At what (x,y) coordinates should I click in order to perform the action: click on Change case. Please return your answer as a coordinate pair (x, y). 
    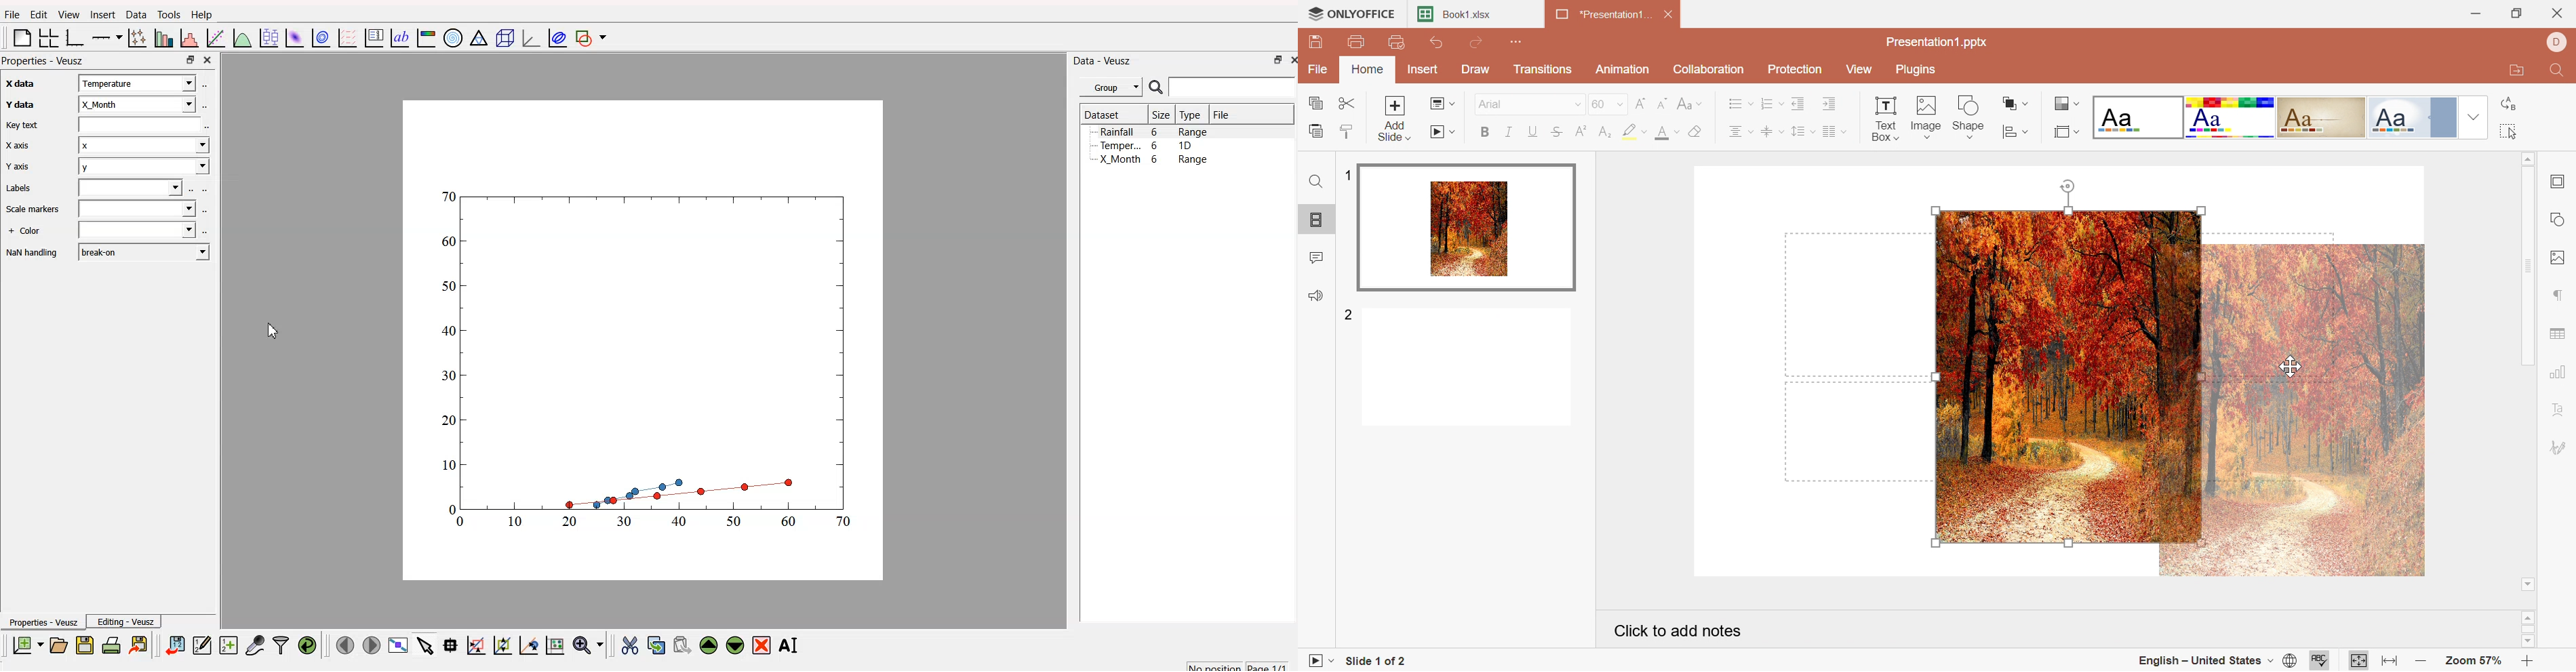
    Looking at the image, I should click on (1693, 105).